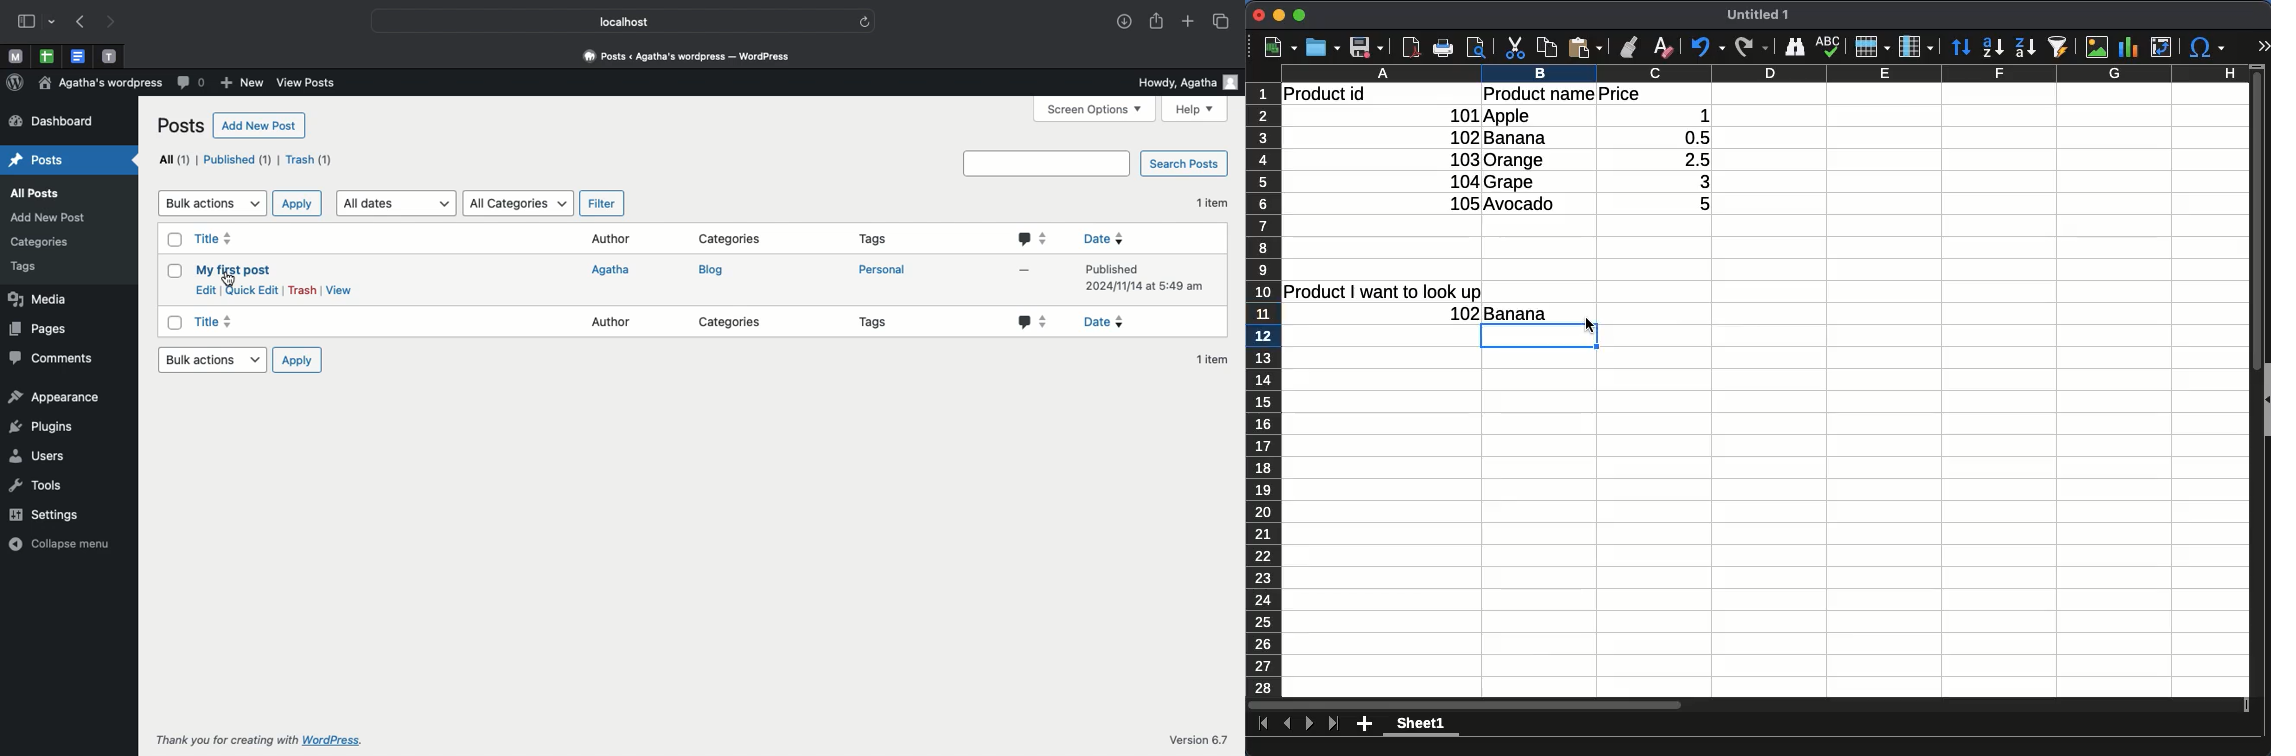 Image resolution: width=2296 pixels, height=756 pixels. What do you see at coordinates (1197, 110) in the screenshot?
I see `Help` at bounding box center [1197, 110].